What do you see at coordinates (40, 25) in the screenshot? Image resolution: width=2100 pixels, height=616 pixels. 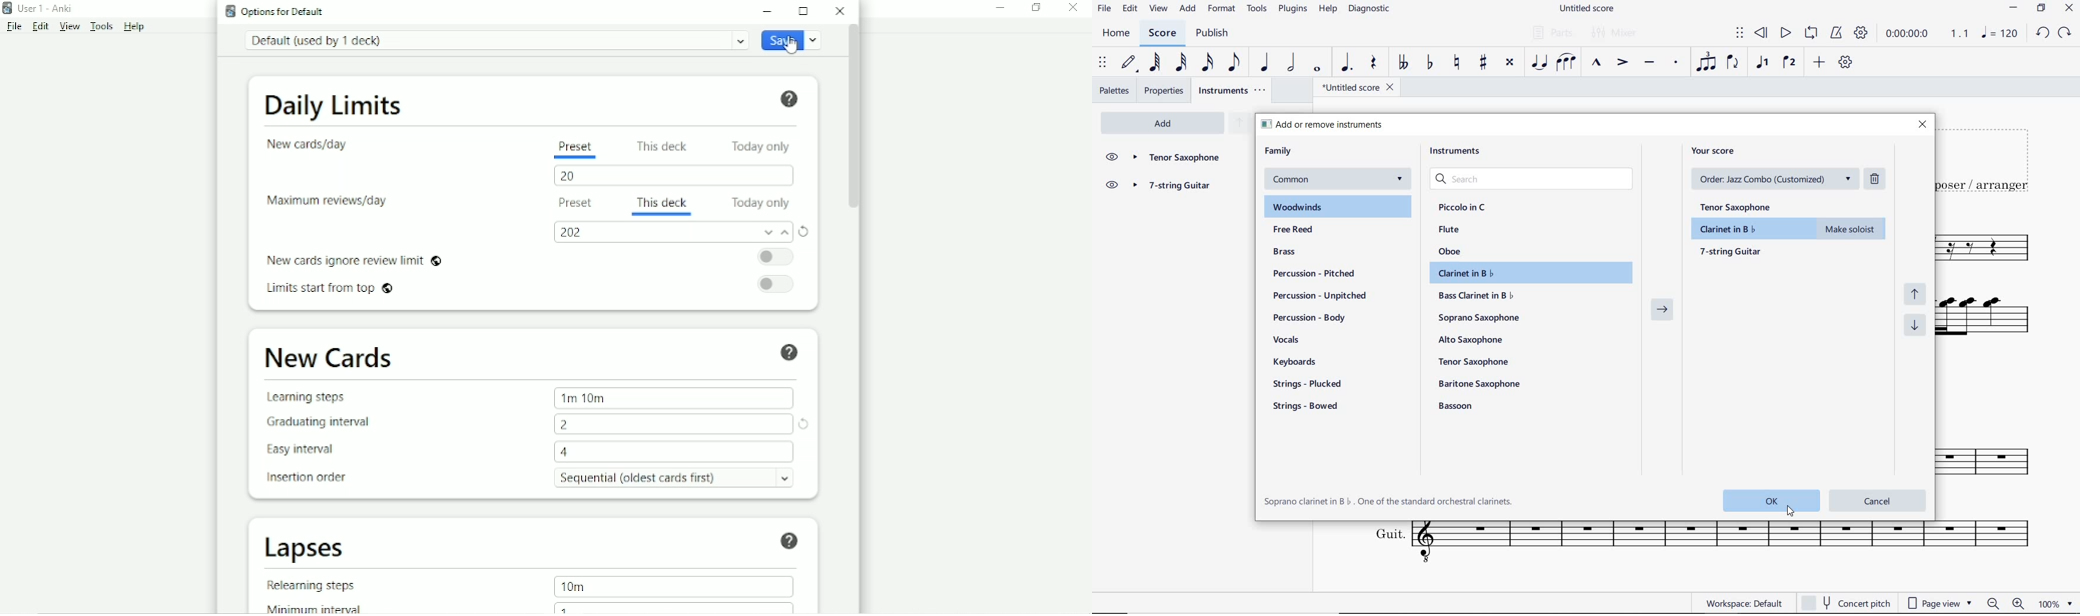 I see `Edit` at bounding box center [40, 25].